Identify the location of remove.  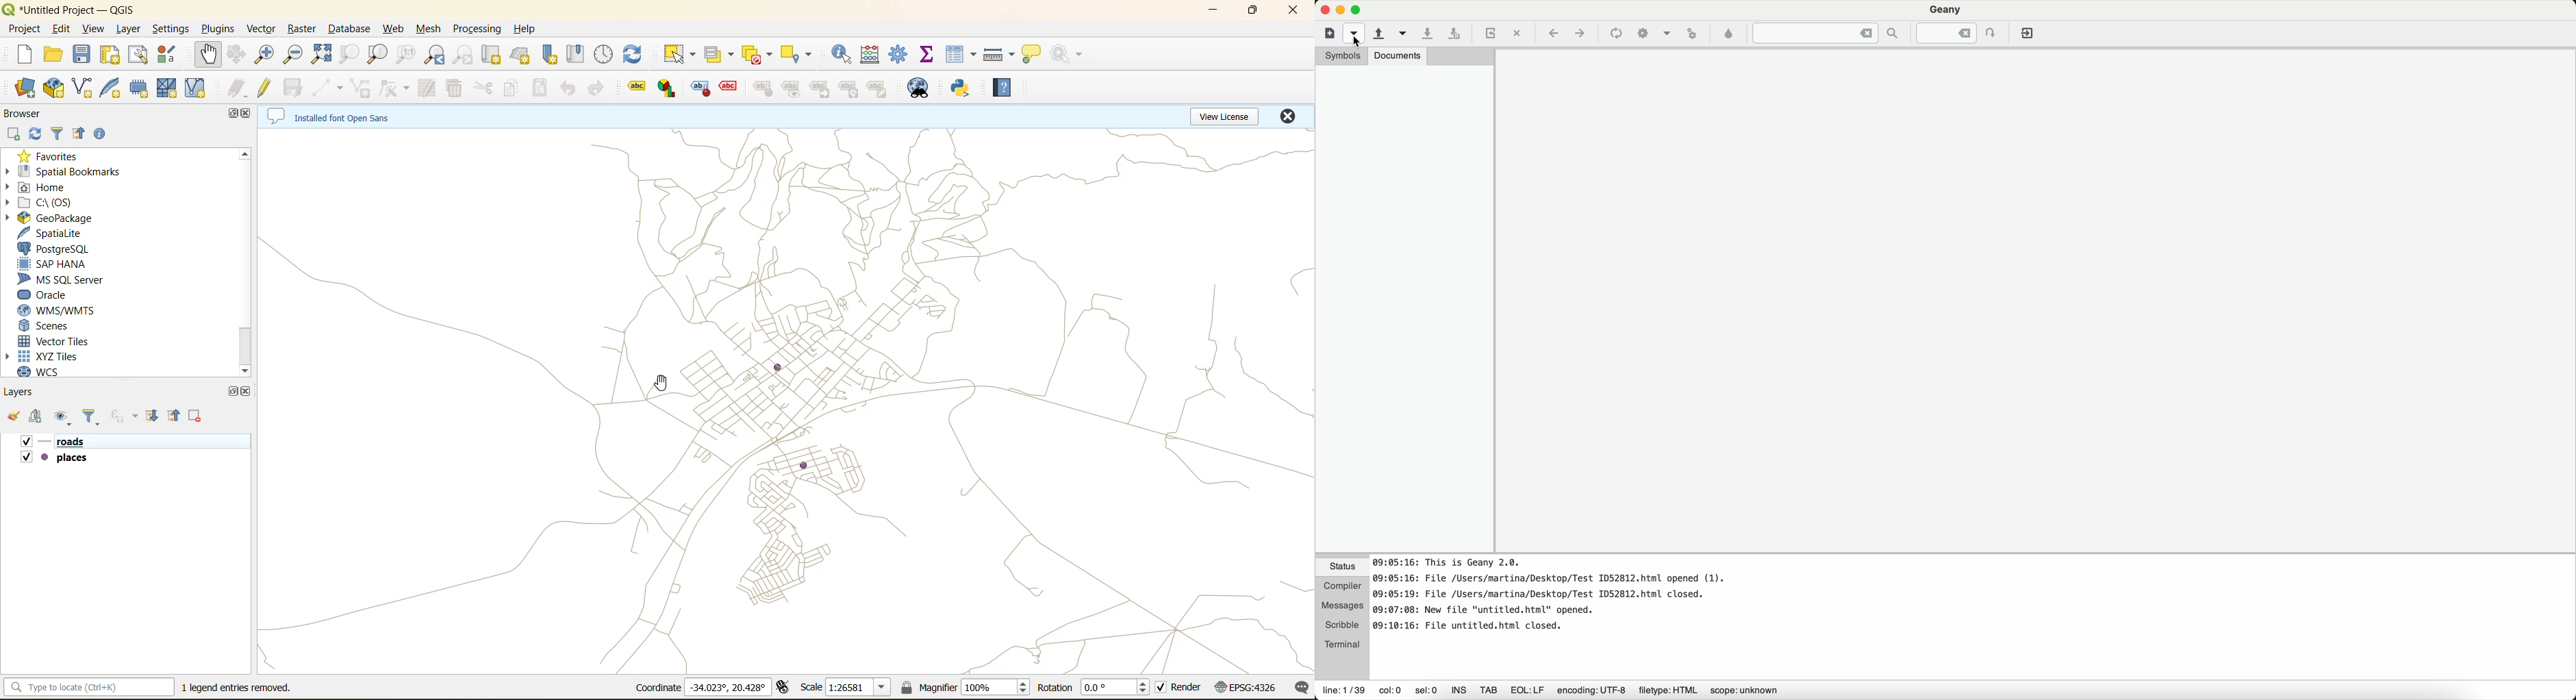
(195, 416).